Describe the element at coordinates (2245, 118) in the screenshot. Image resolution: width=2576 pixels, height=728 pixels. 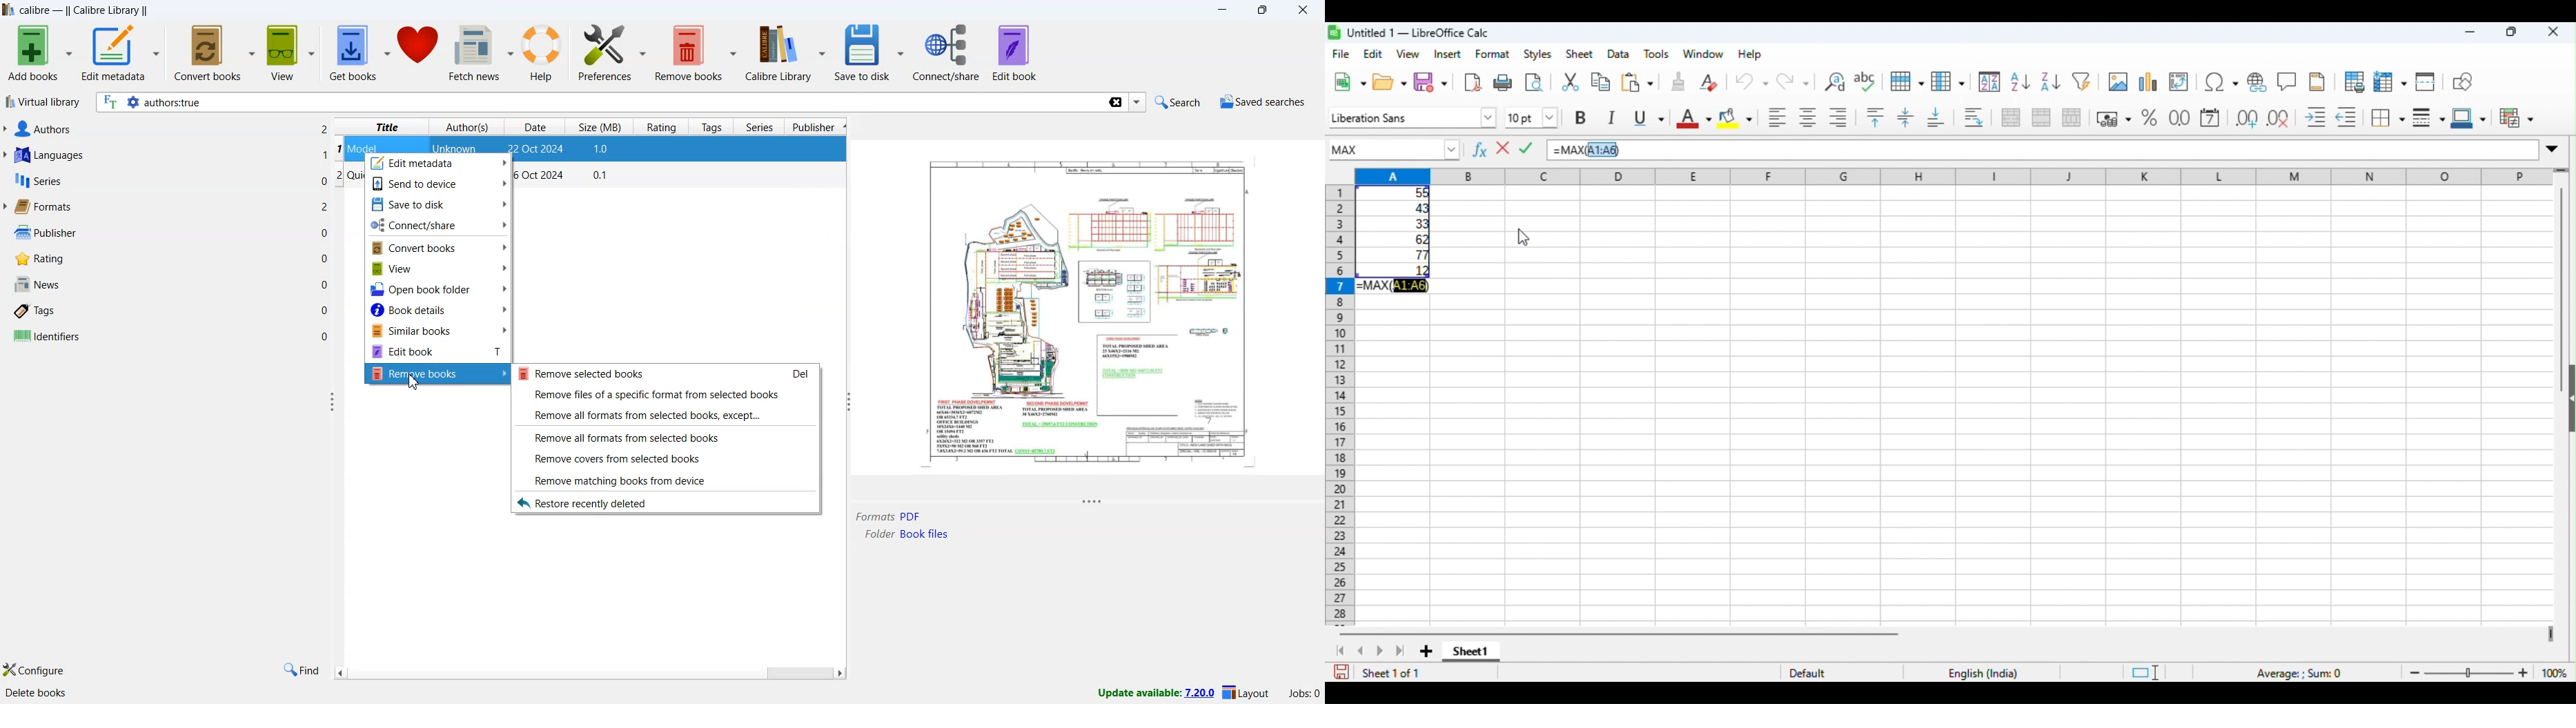
I see `add decimal place` at that location.